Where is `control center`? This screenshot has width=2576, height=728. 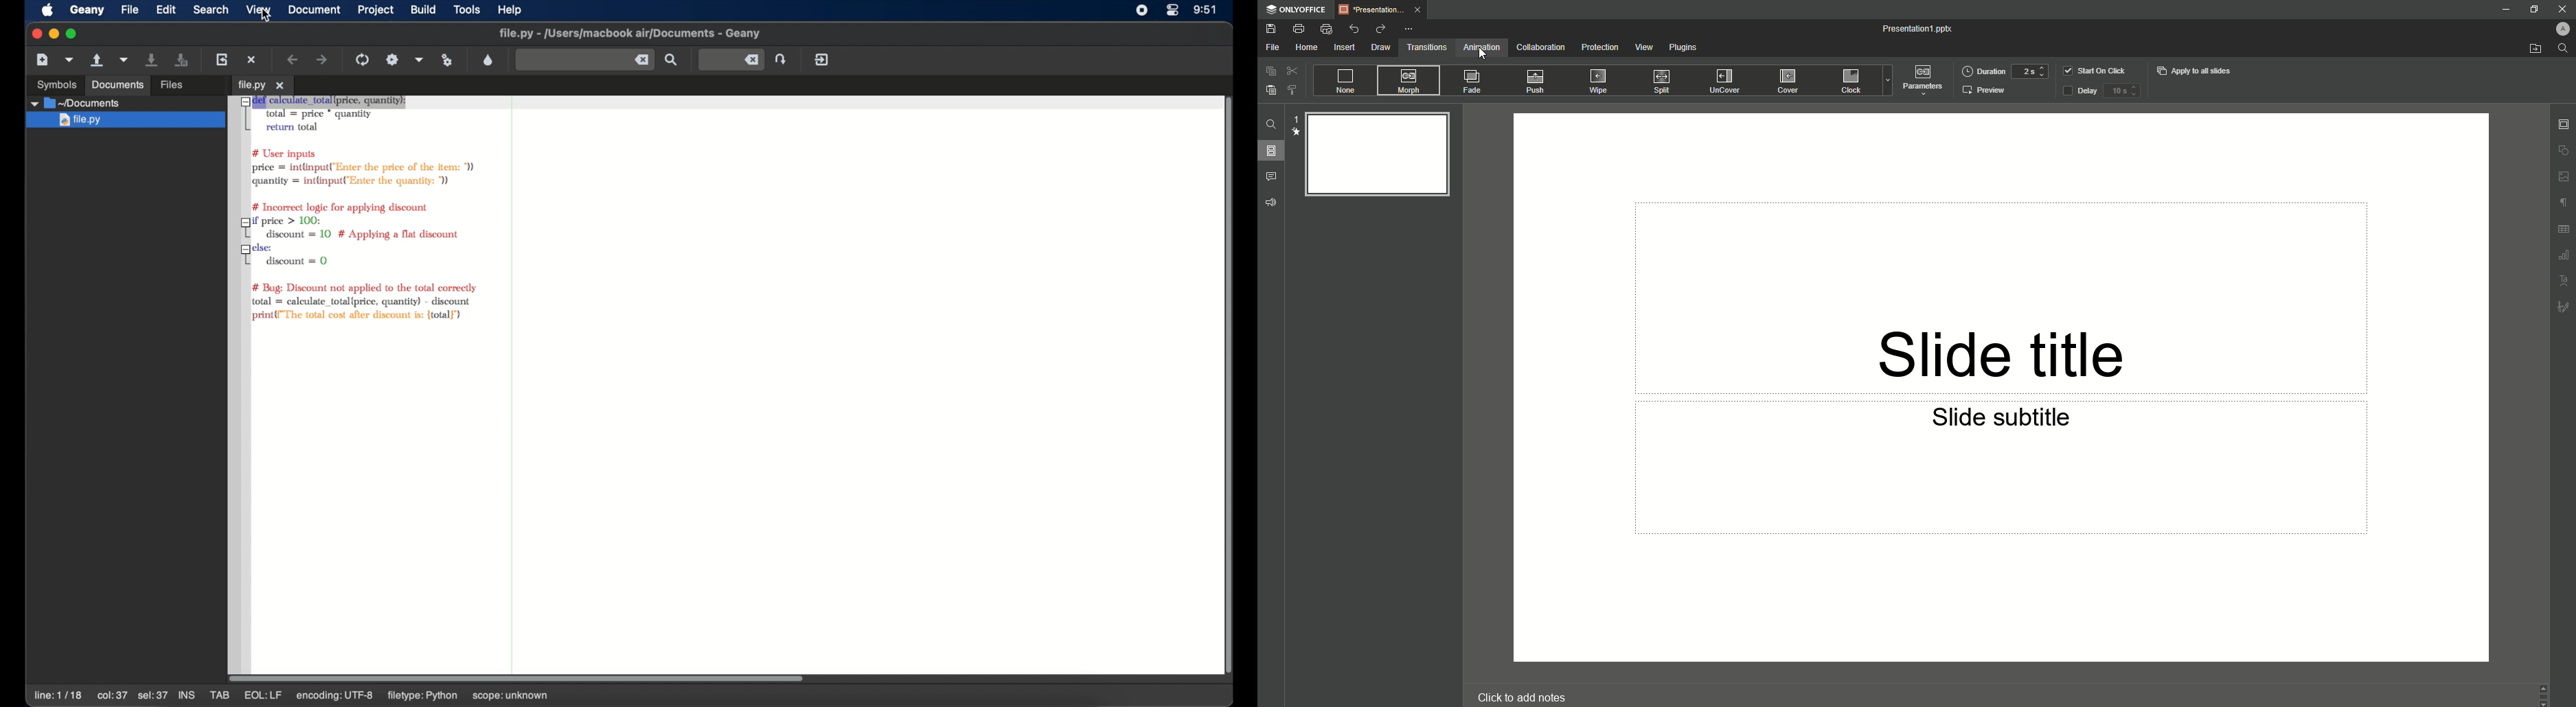 control center is located at coordinates (1172, 10).